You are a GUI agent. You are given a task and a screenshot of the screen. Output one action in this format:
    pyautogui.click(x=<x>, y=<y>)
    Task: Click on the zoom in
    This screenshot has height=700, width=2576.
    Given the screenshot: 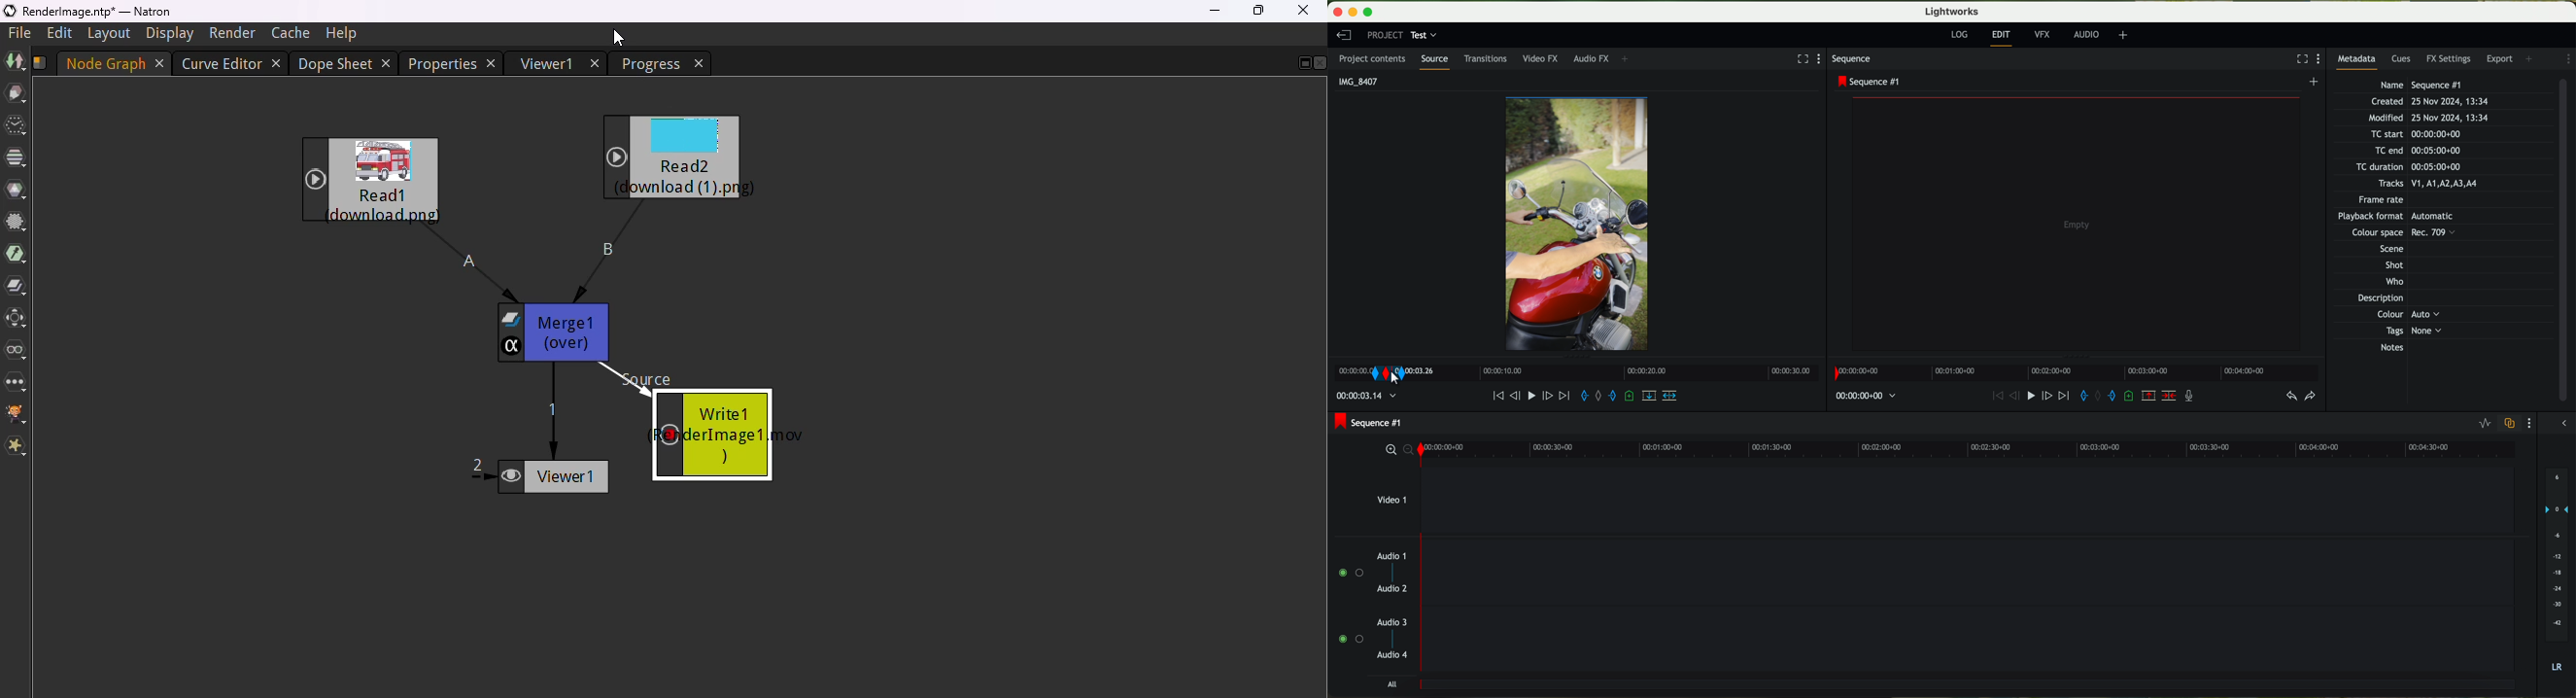 What is the action you would take?
    pyautogui.click(x=1386, y=450)
    